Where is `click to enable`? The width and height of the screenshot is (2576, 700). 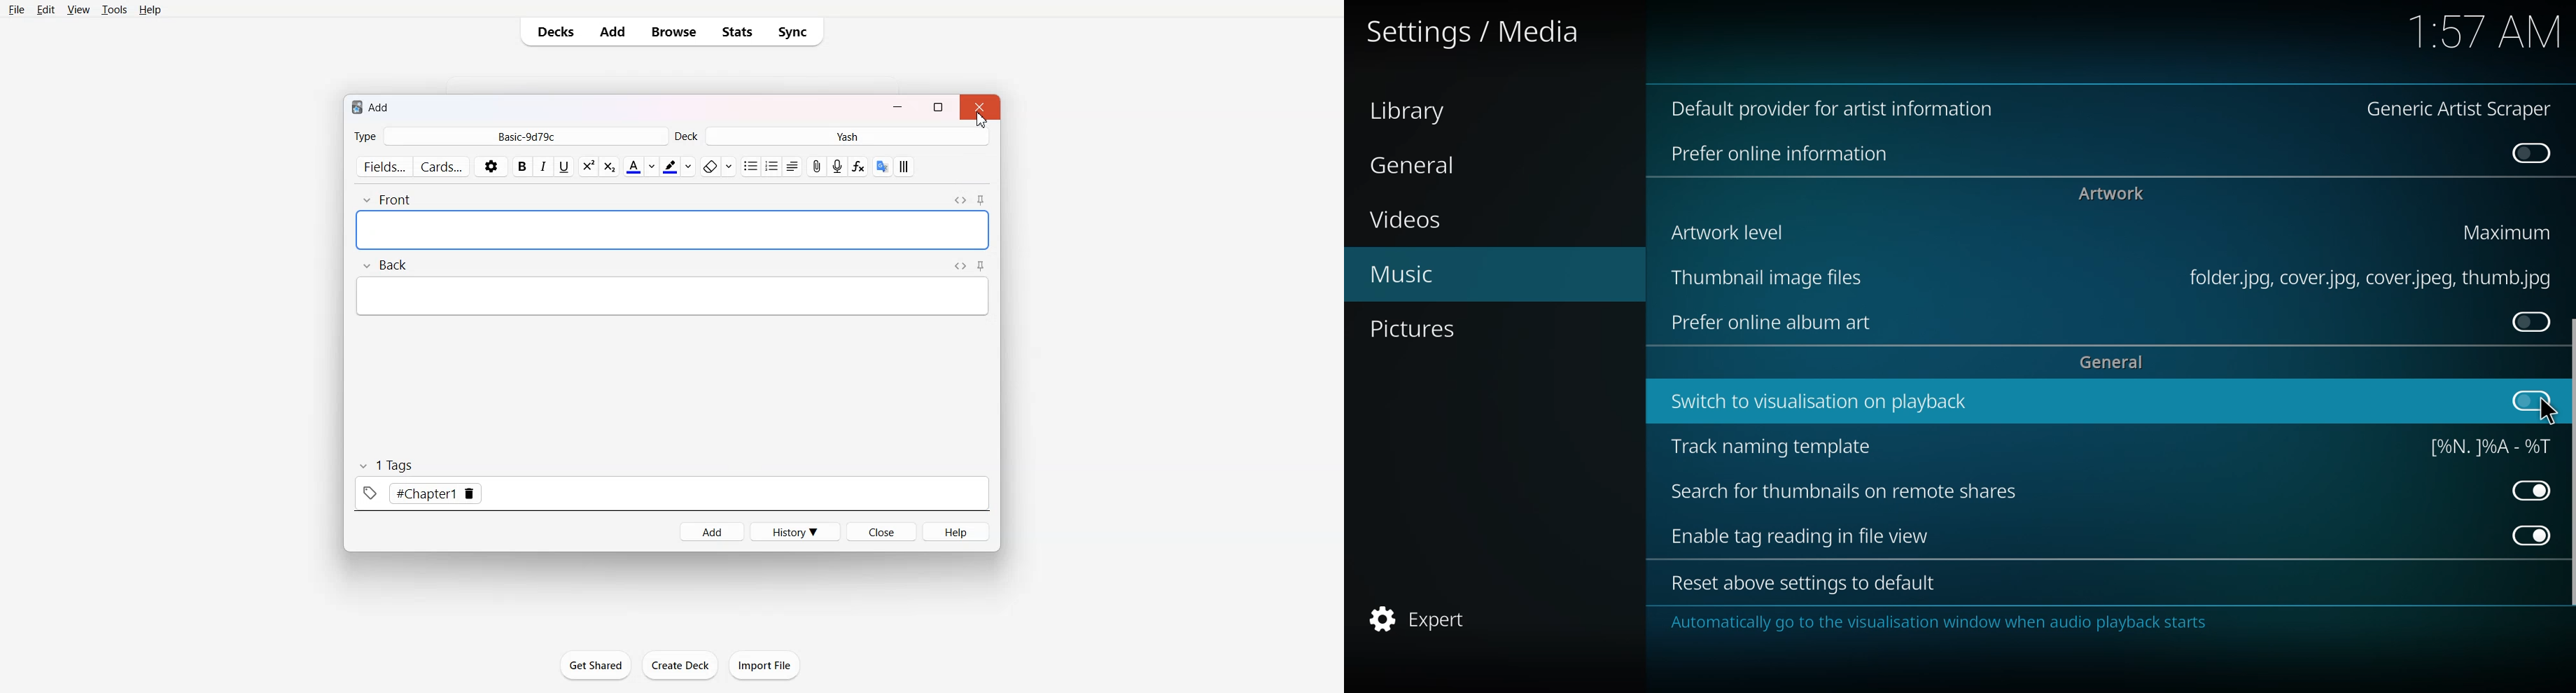
click to enable is located at coordinates (2526, 321).